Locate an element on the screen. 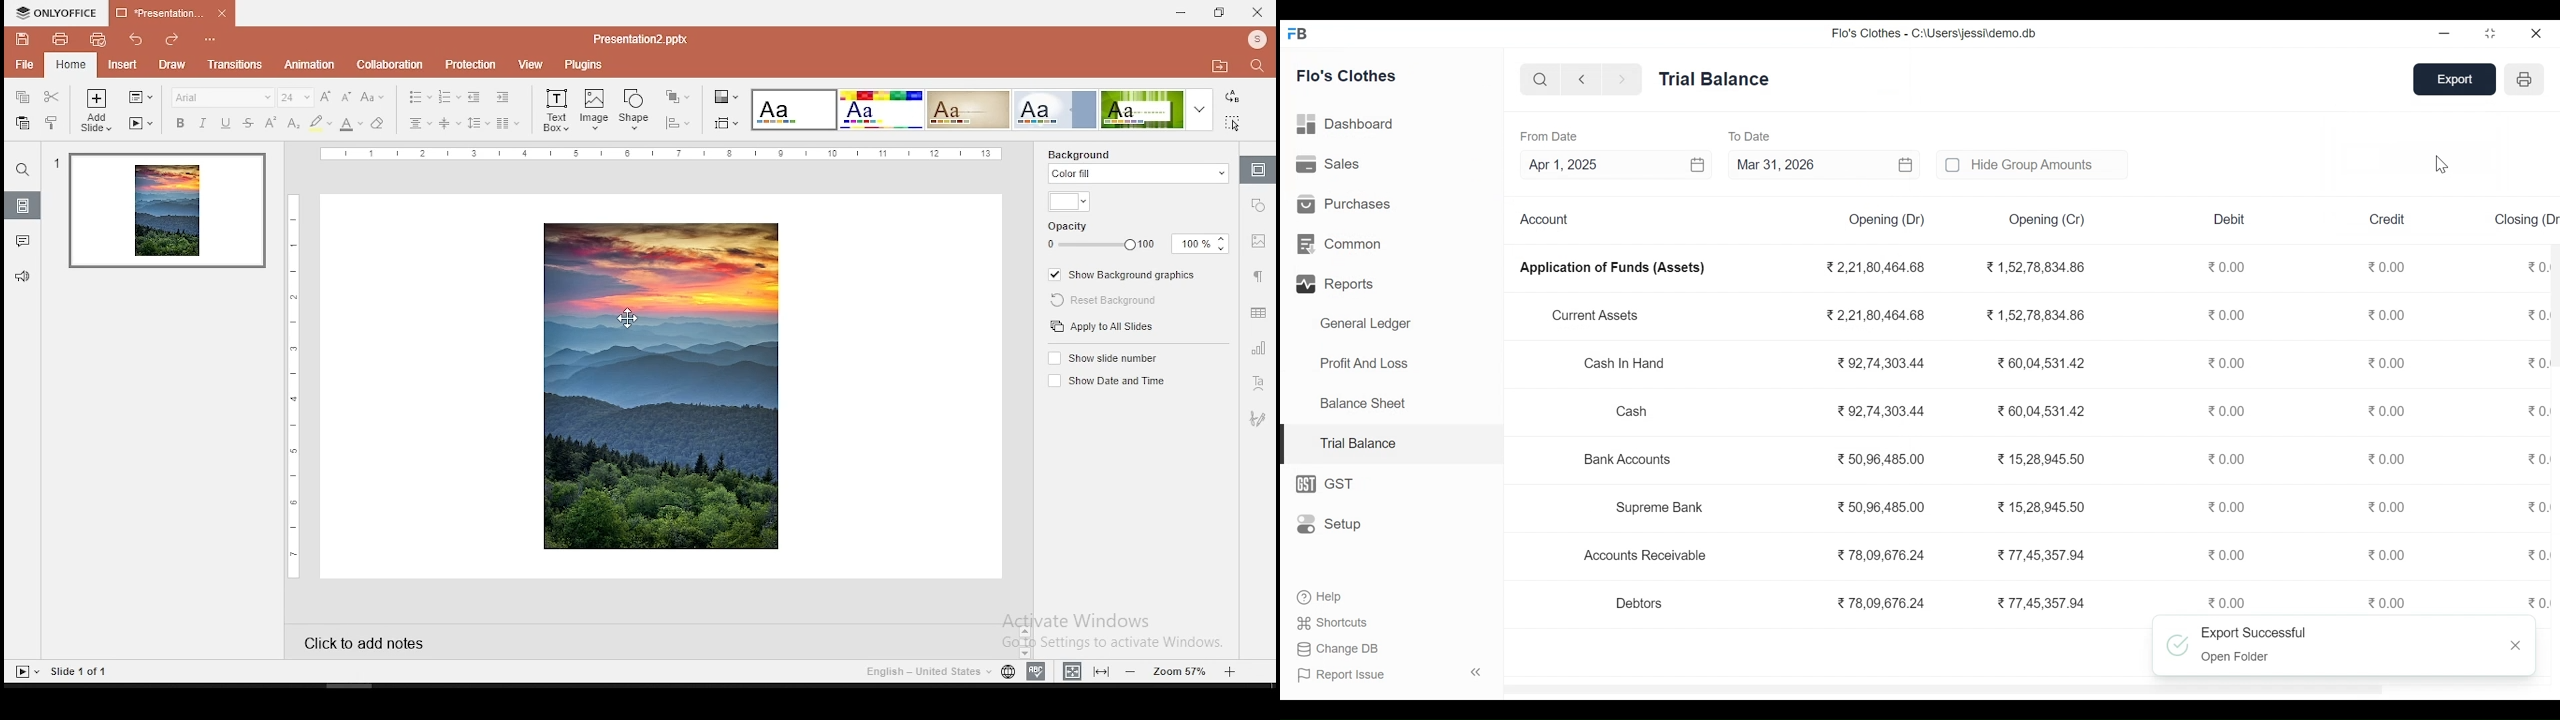 The height and width of the screenshot is (728, 2576). 2,21,80,464.68 is located at coordinates (1874, 267).